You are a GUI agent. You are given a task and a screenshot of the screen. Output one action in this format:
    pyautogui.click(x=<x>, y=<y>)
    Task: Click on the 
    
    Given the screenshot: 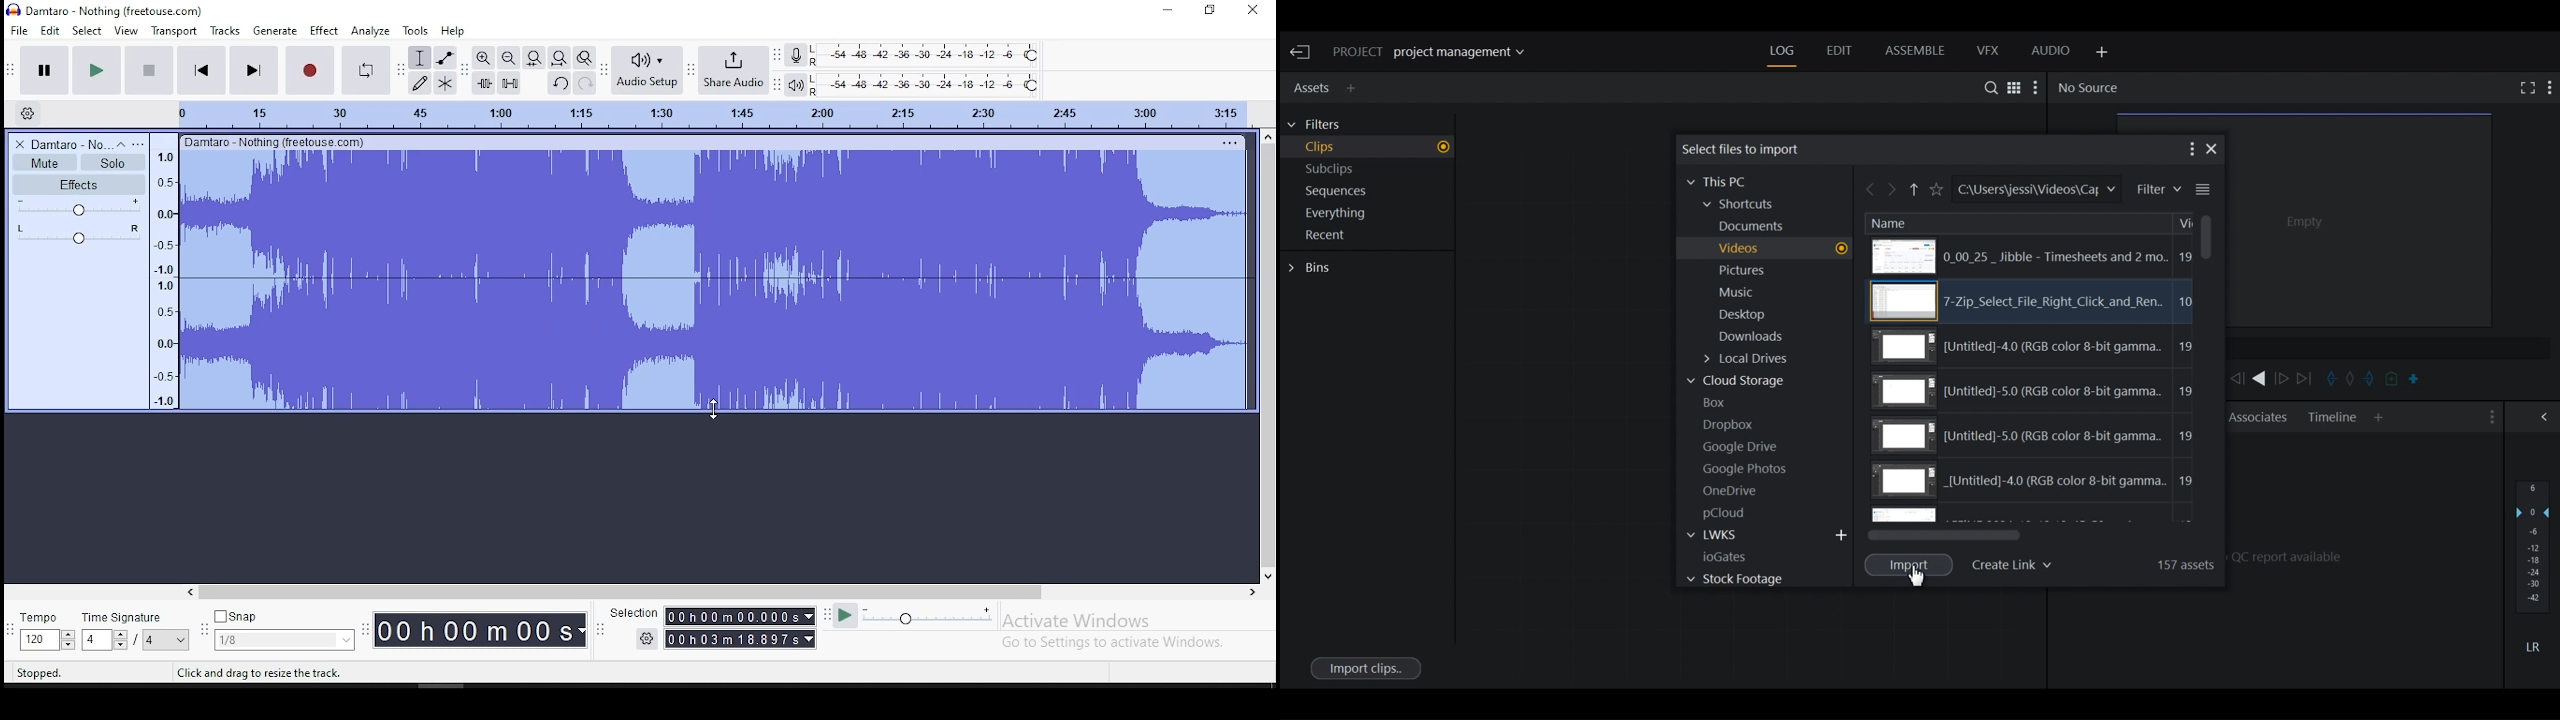 What is the action you would take?
    pyautogui.click(x=1231, y=140)
    